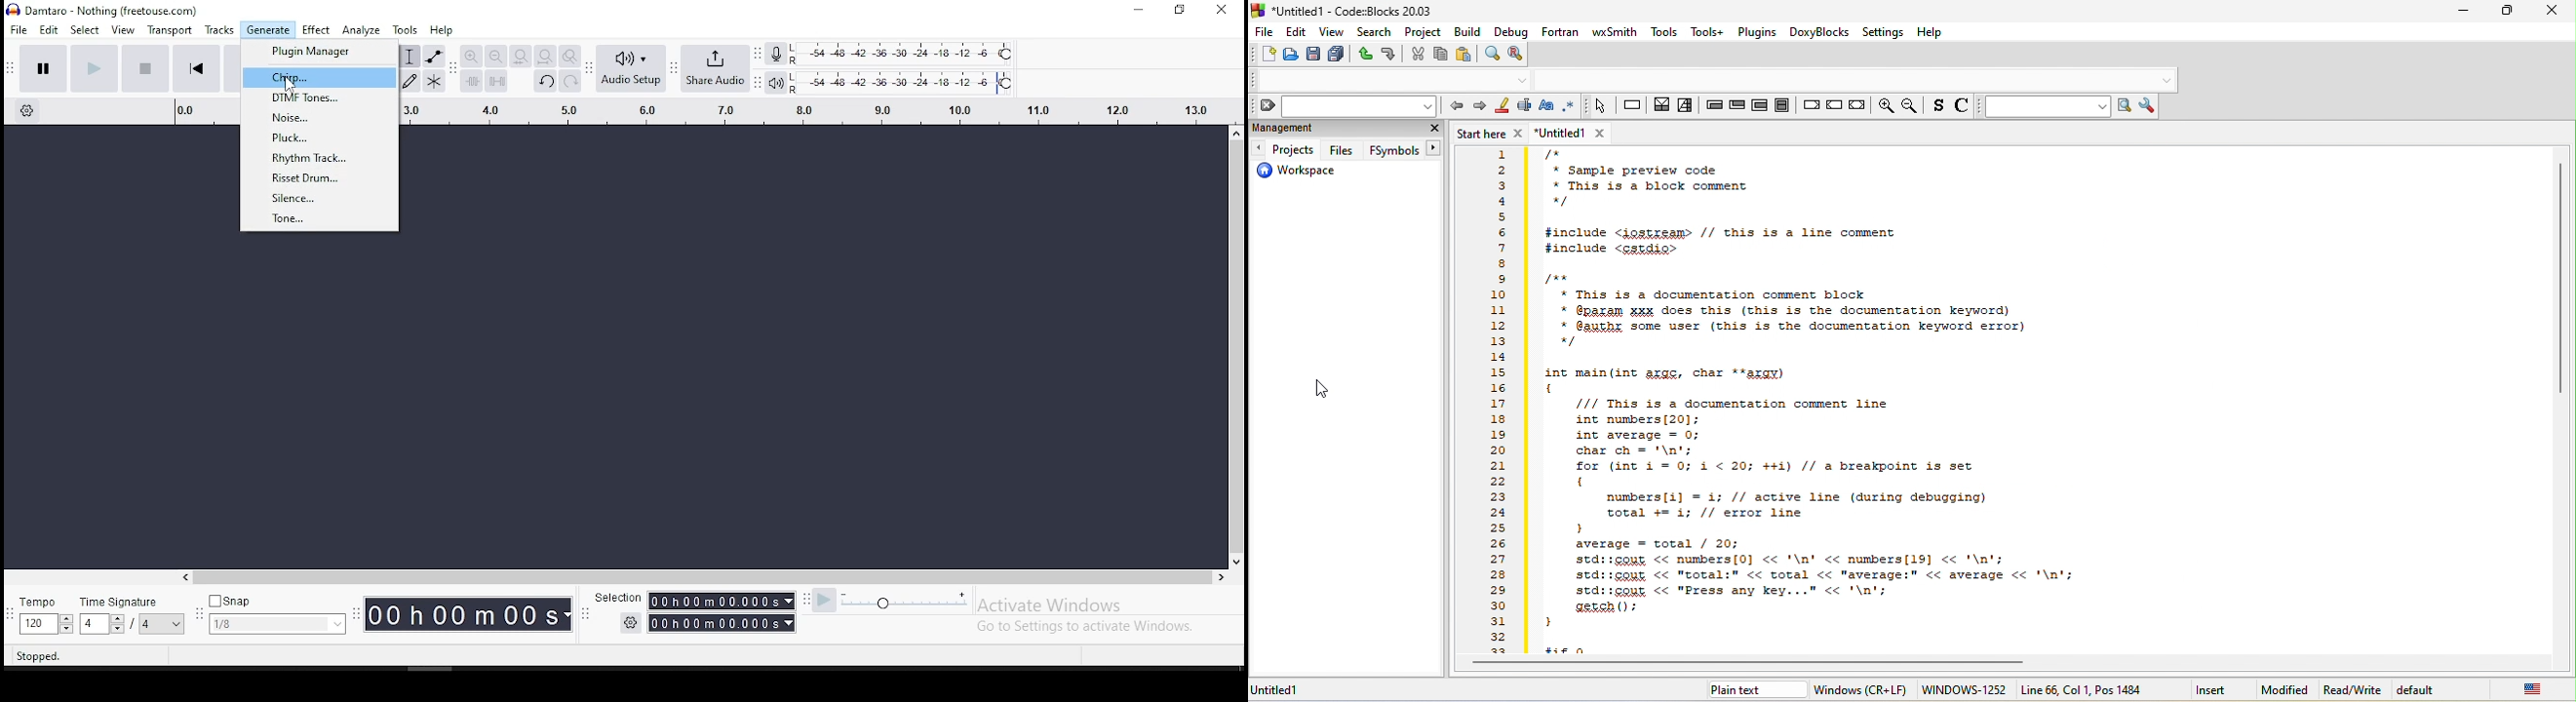  Describe the element at coordinates (807, 108) in the screenshot. I see `track's timing` at that location.